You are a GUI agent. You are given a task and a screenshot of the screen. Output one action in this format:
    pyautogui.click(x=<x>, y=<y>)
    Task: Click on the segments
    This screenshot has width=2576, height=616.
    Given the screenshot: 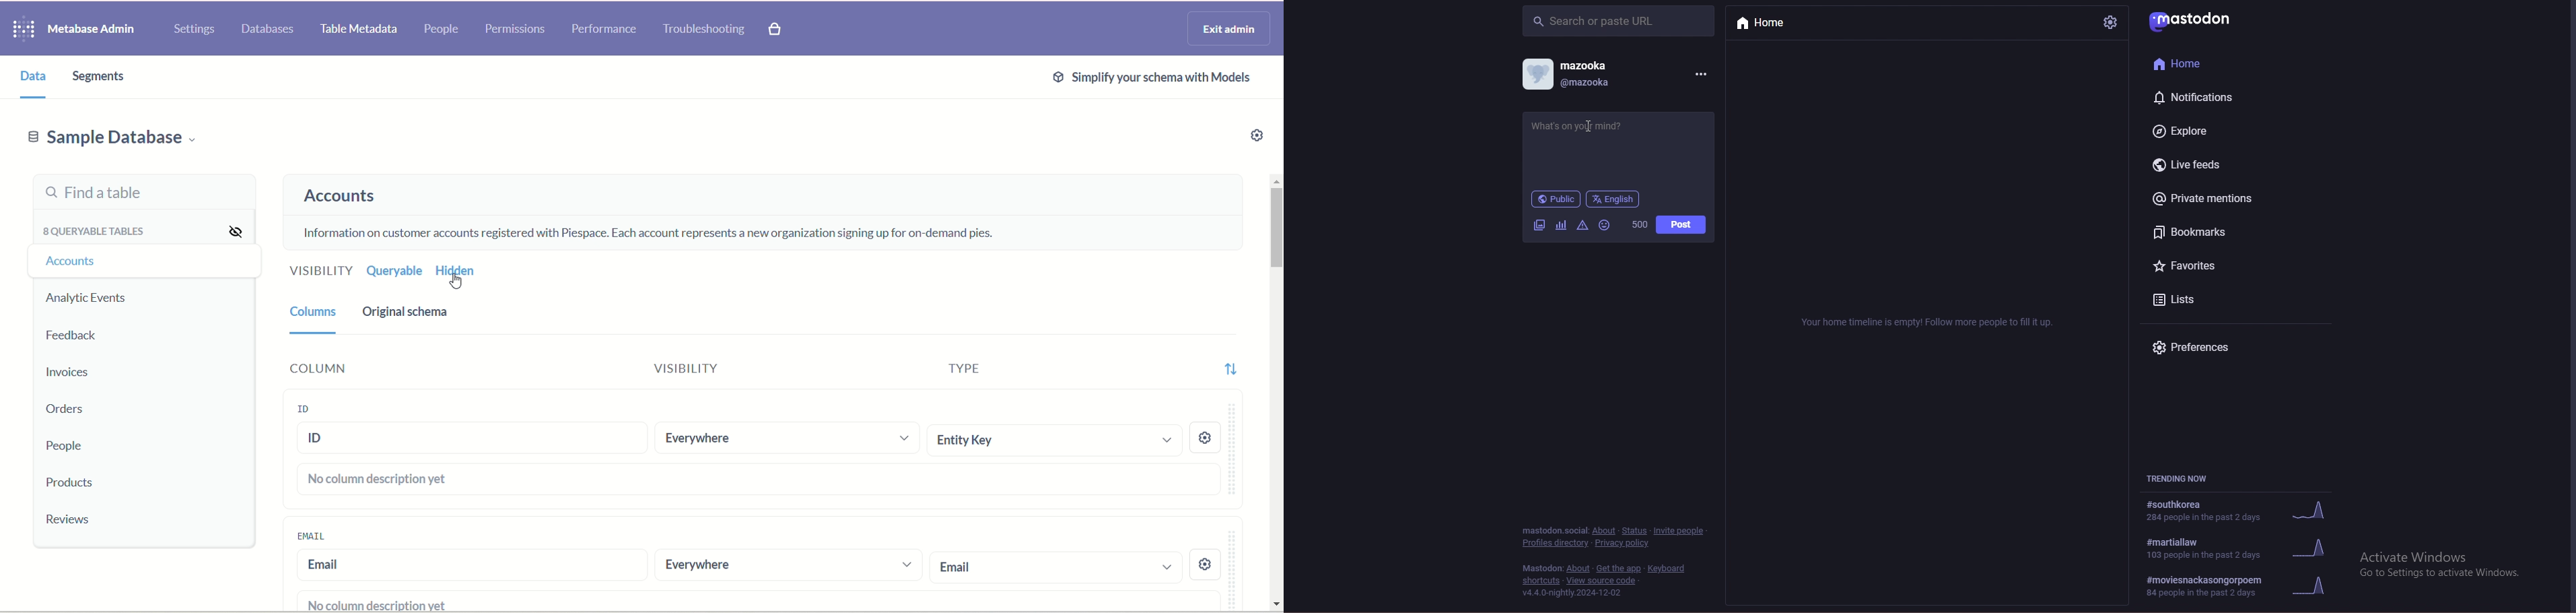 What is the action you would take?
    pyautogui.click(x=95, y=78)
    